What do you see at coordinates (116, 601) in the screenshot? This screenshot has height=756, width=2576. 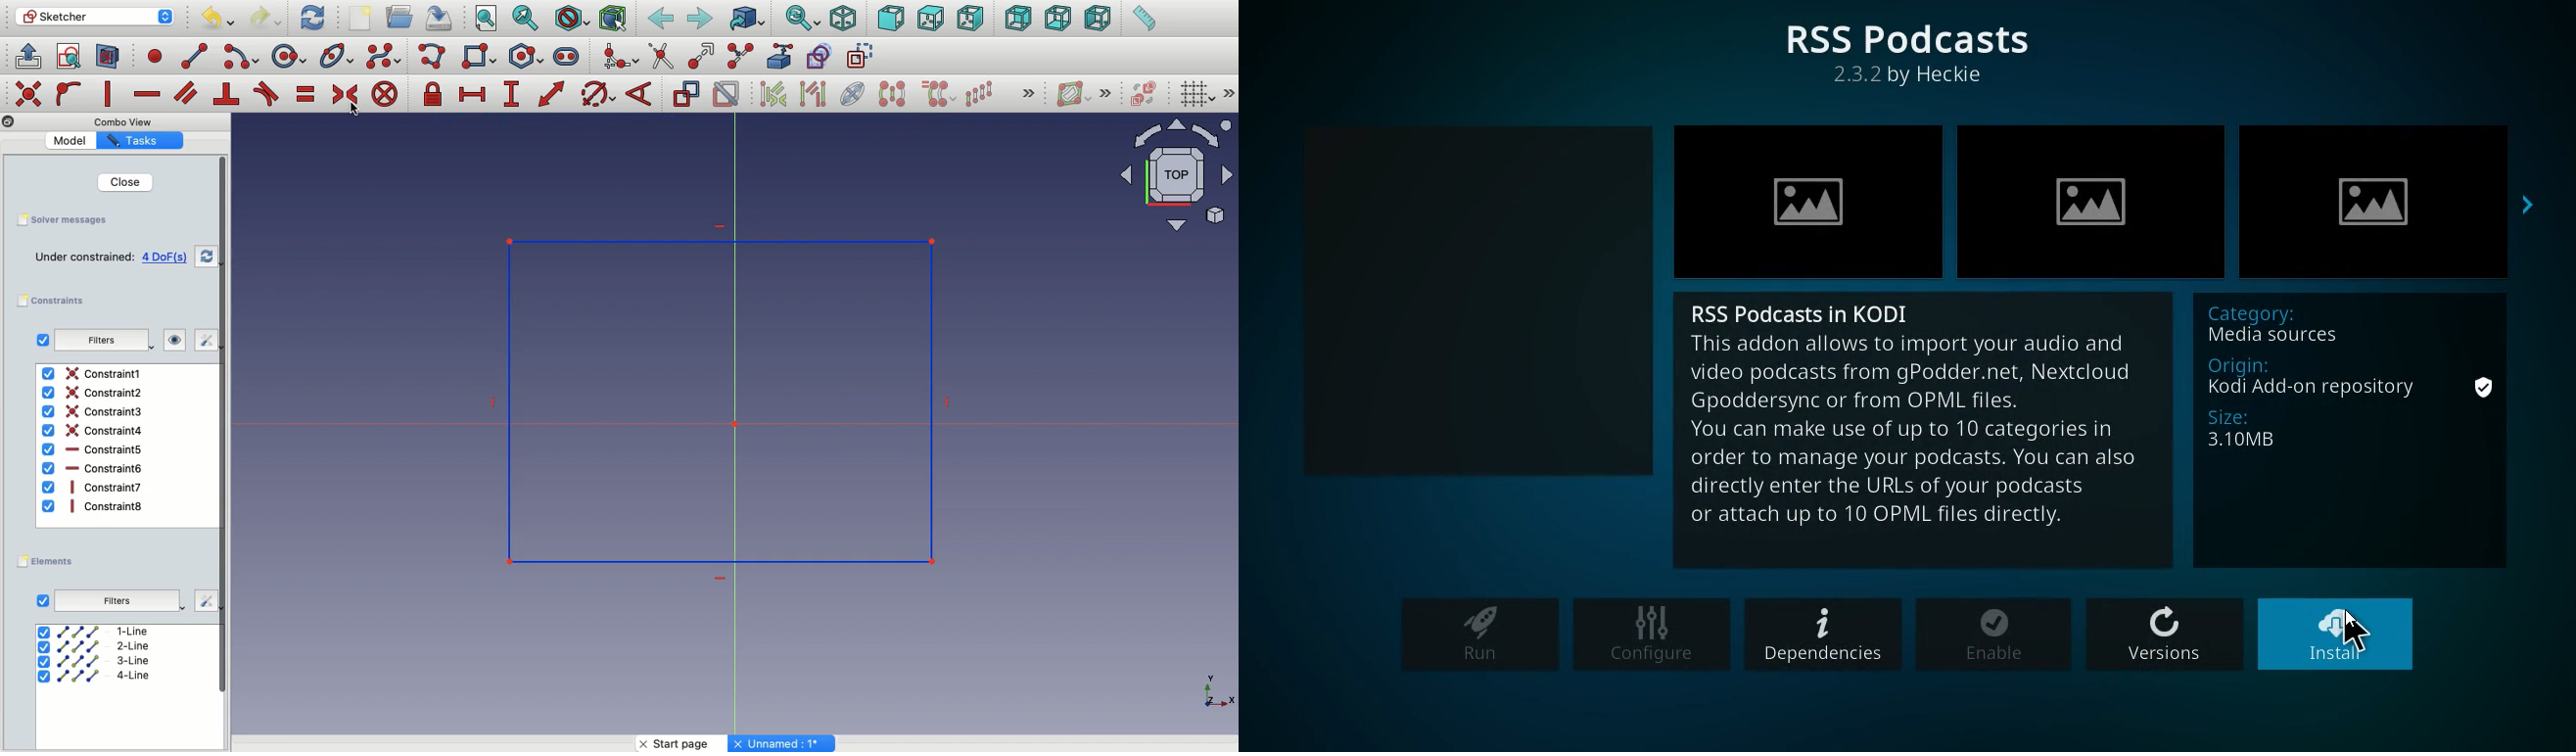 I see `Filters` at bounding box center [116, 601].